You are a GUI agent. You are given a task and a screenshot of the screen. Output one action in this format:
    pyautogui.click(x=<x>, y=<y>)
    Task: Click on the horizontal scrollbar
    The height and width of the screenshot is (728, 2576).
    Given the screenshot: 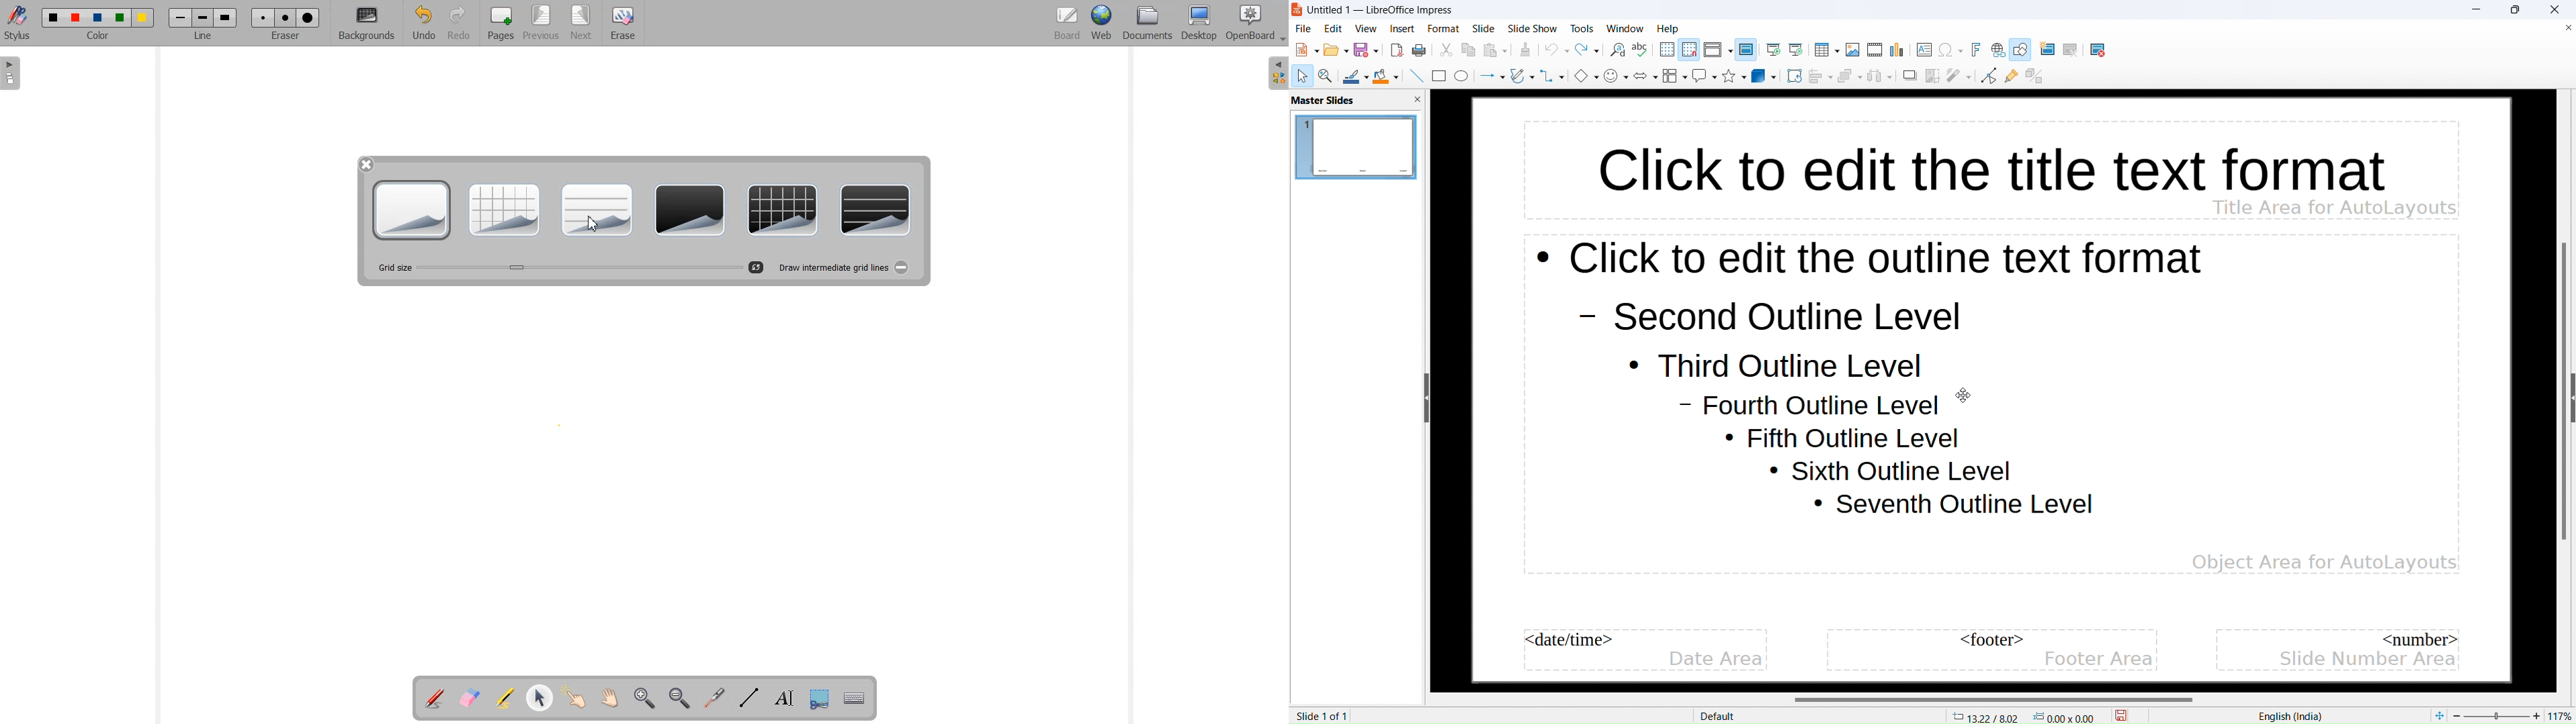 What is the action you would take?
    pyautogui.click(x=1994, y=699)
    